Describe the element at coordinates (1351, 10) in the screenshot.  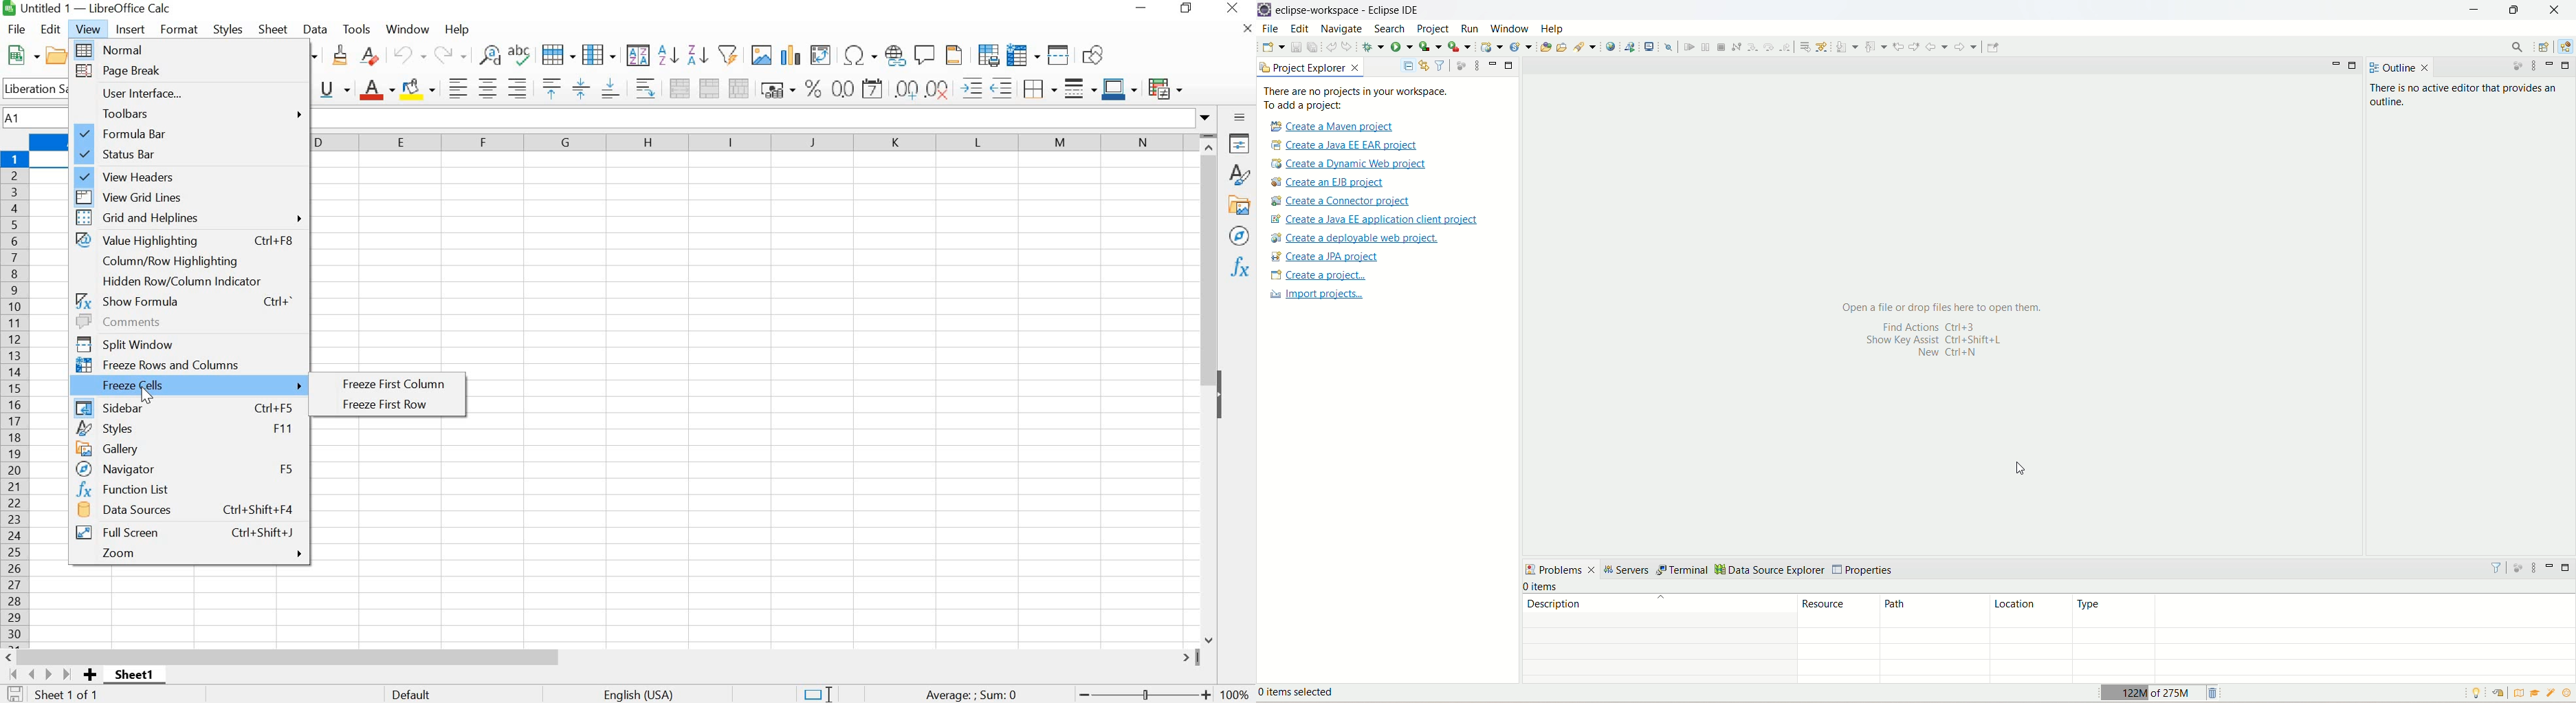
I see `eclipse workspace-Eclipse IDE` at that location.